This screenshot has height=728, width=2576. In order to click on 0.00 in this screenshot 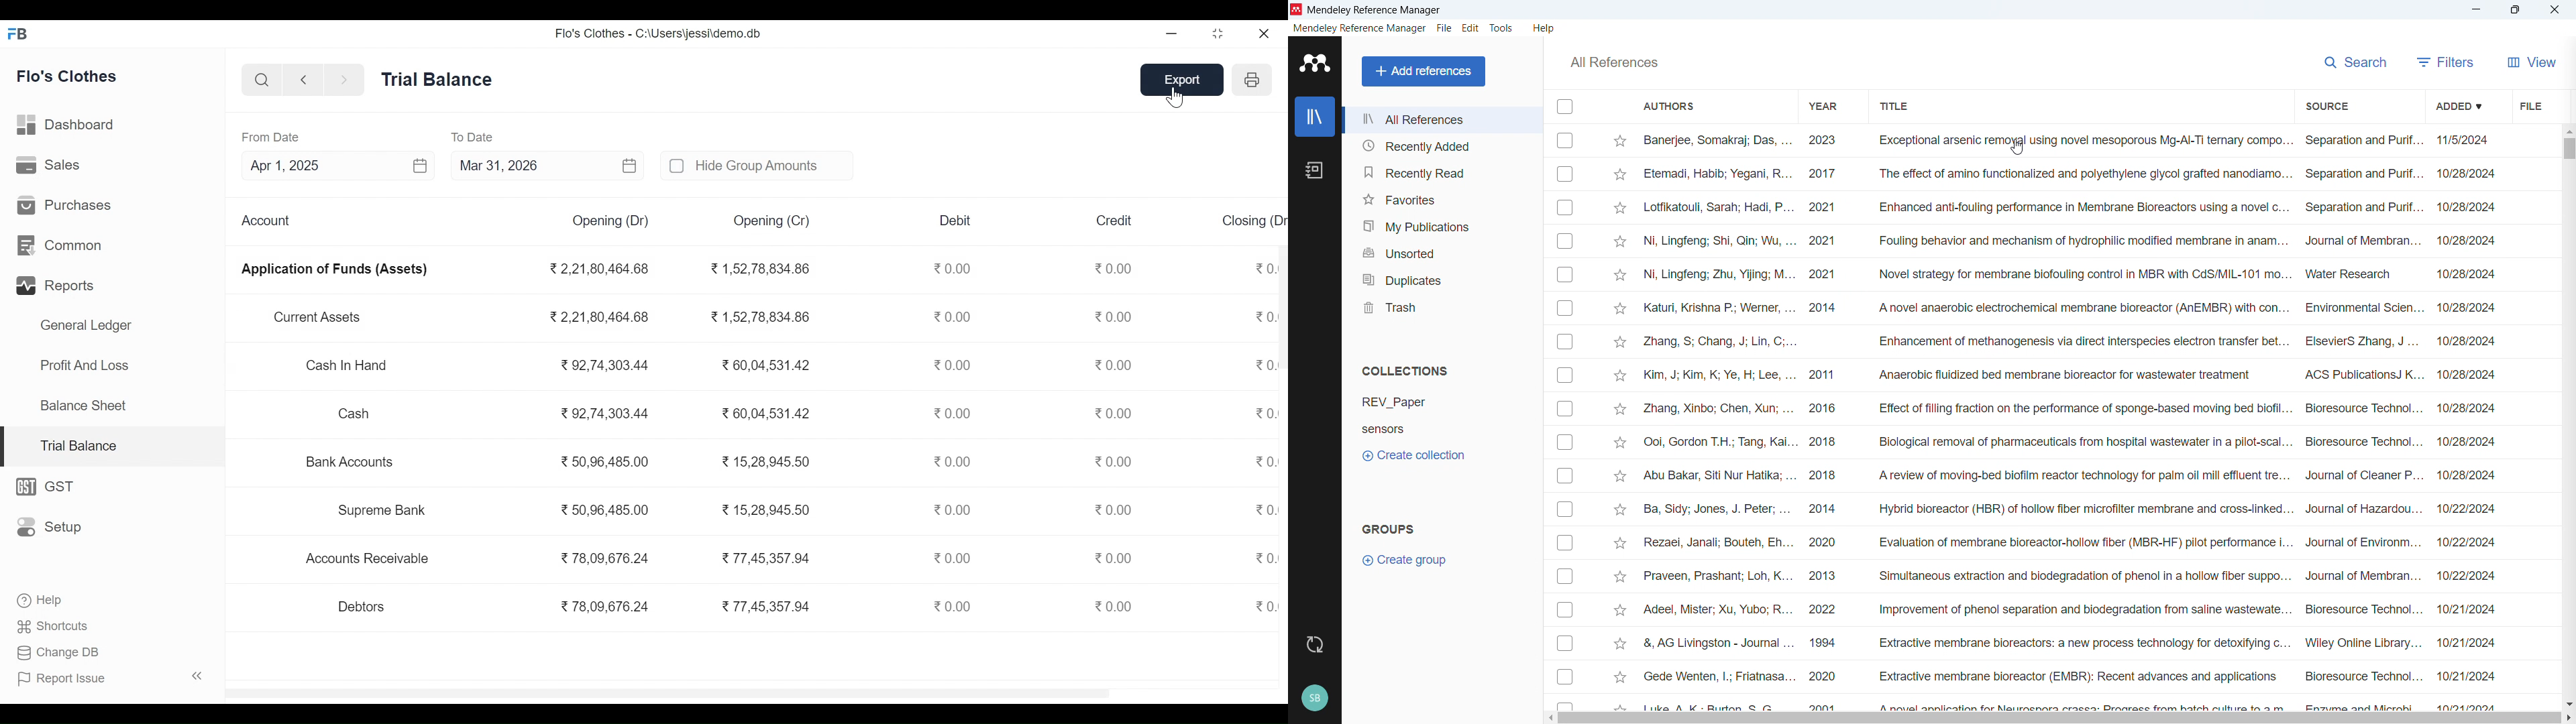, I will do `click(1115, 316)`.